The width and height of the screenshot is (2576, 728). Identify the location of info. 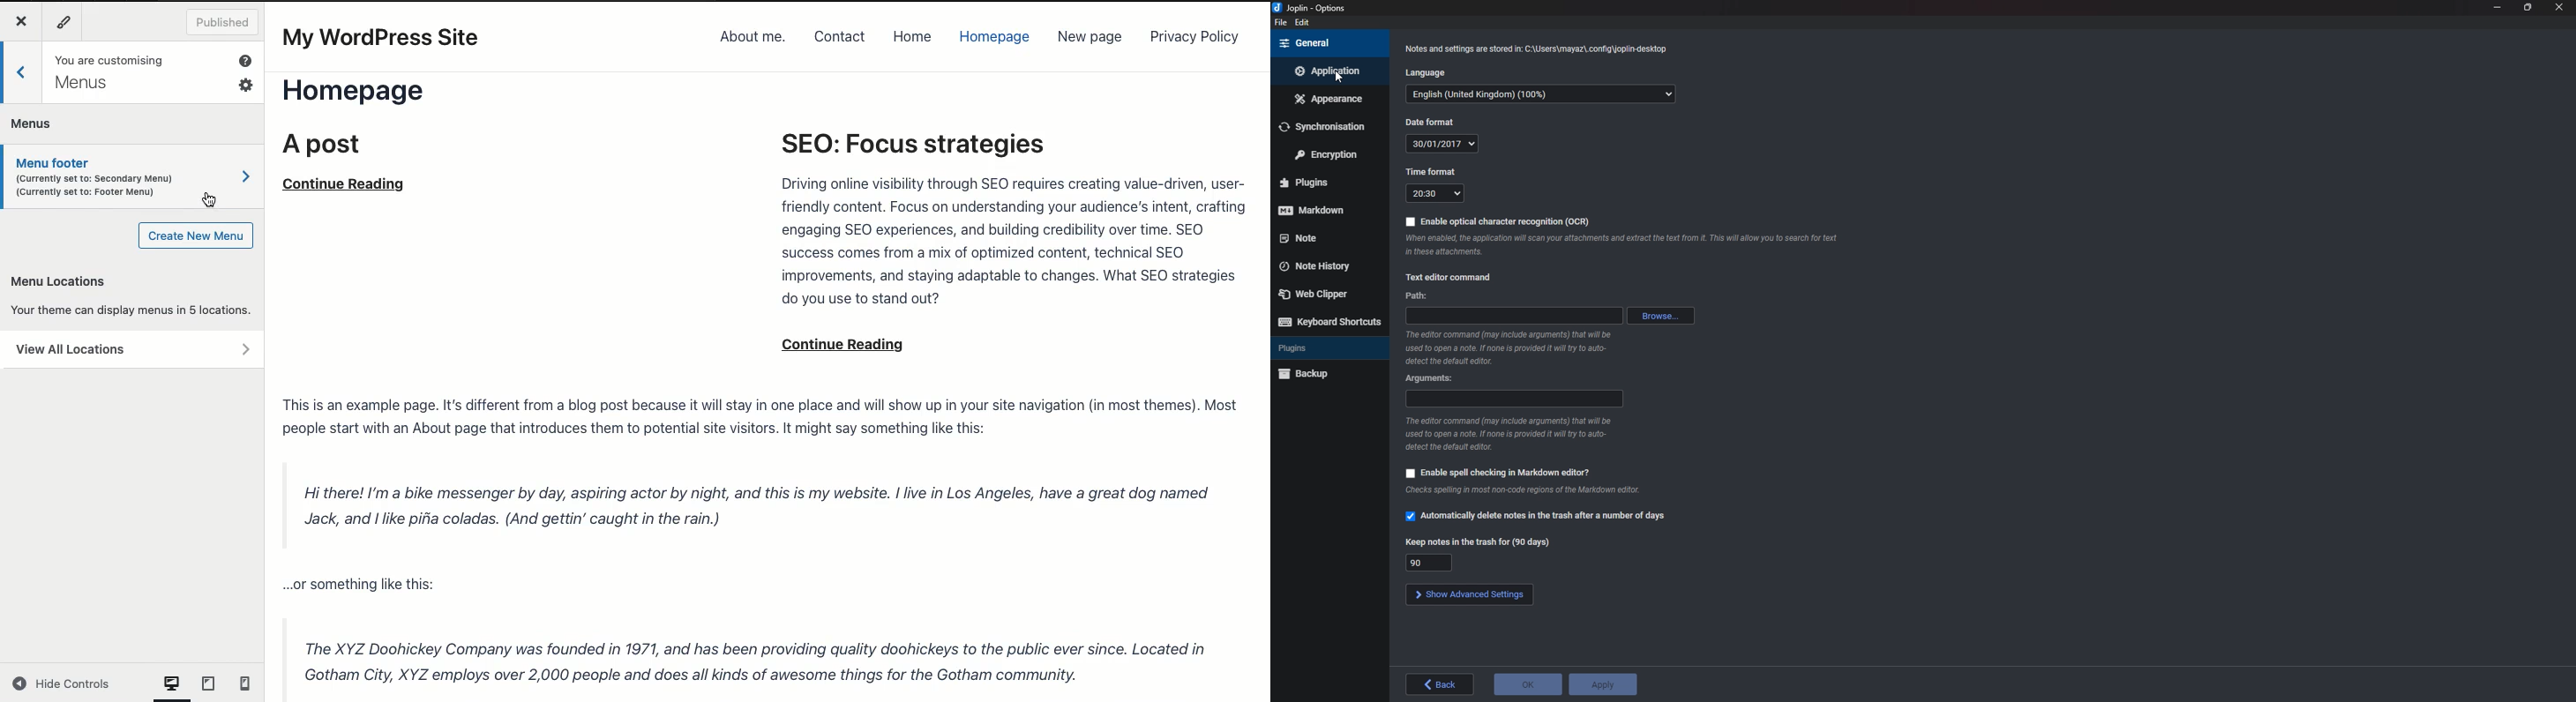
(1520, 492).